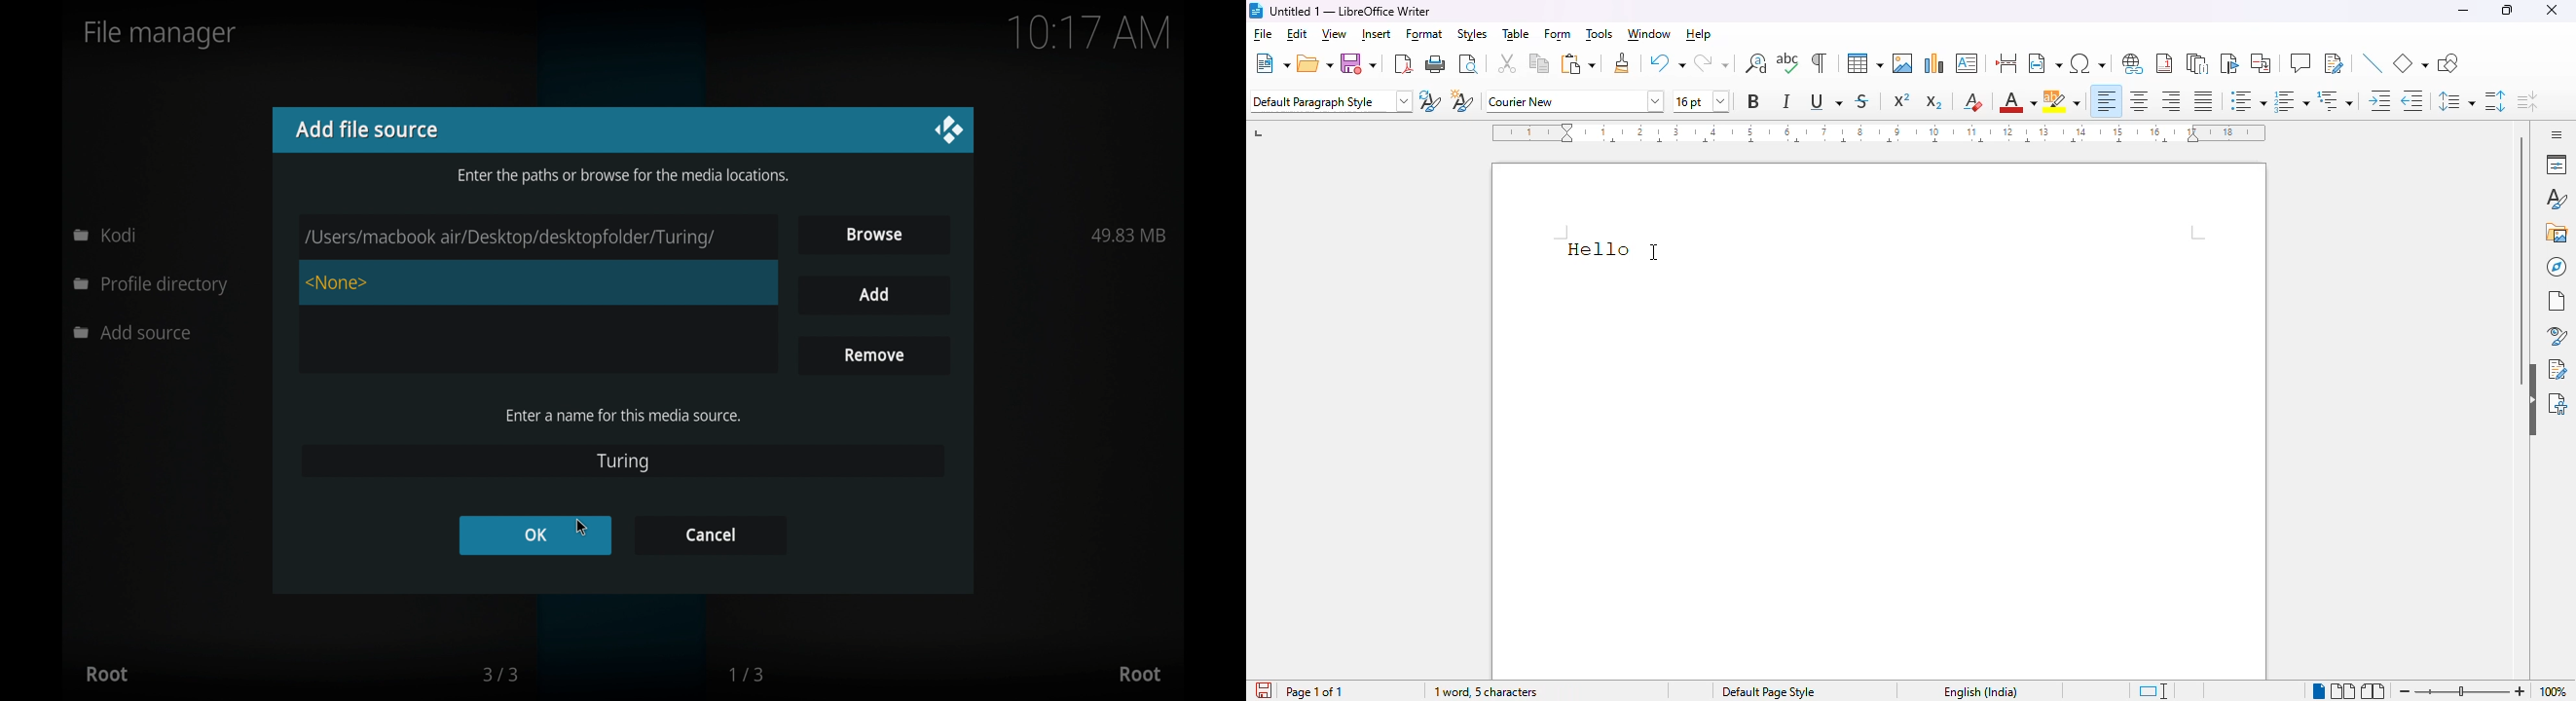 This screenshot has width=2576, height=728. Describe the element at coordinates (1753, 101) in the screenshot. I see `bold` at that location.